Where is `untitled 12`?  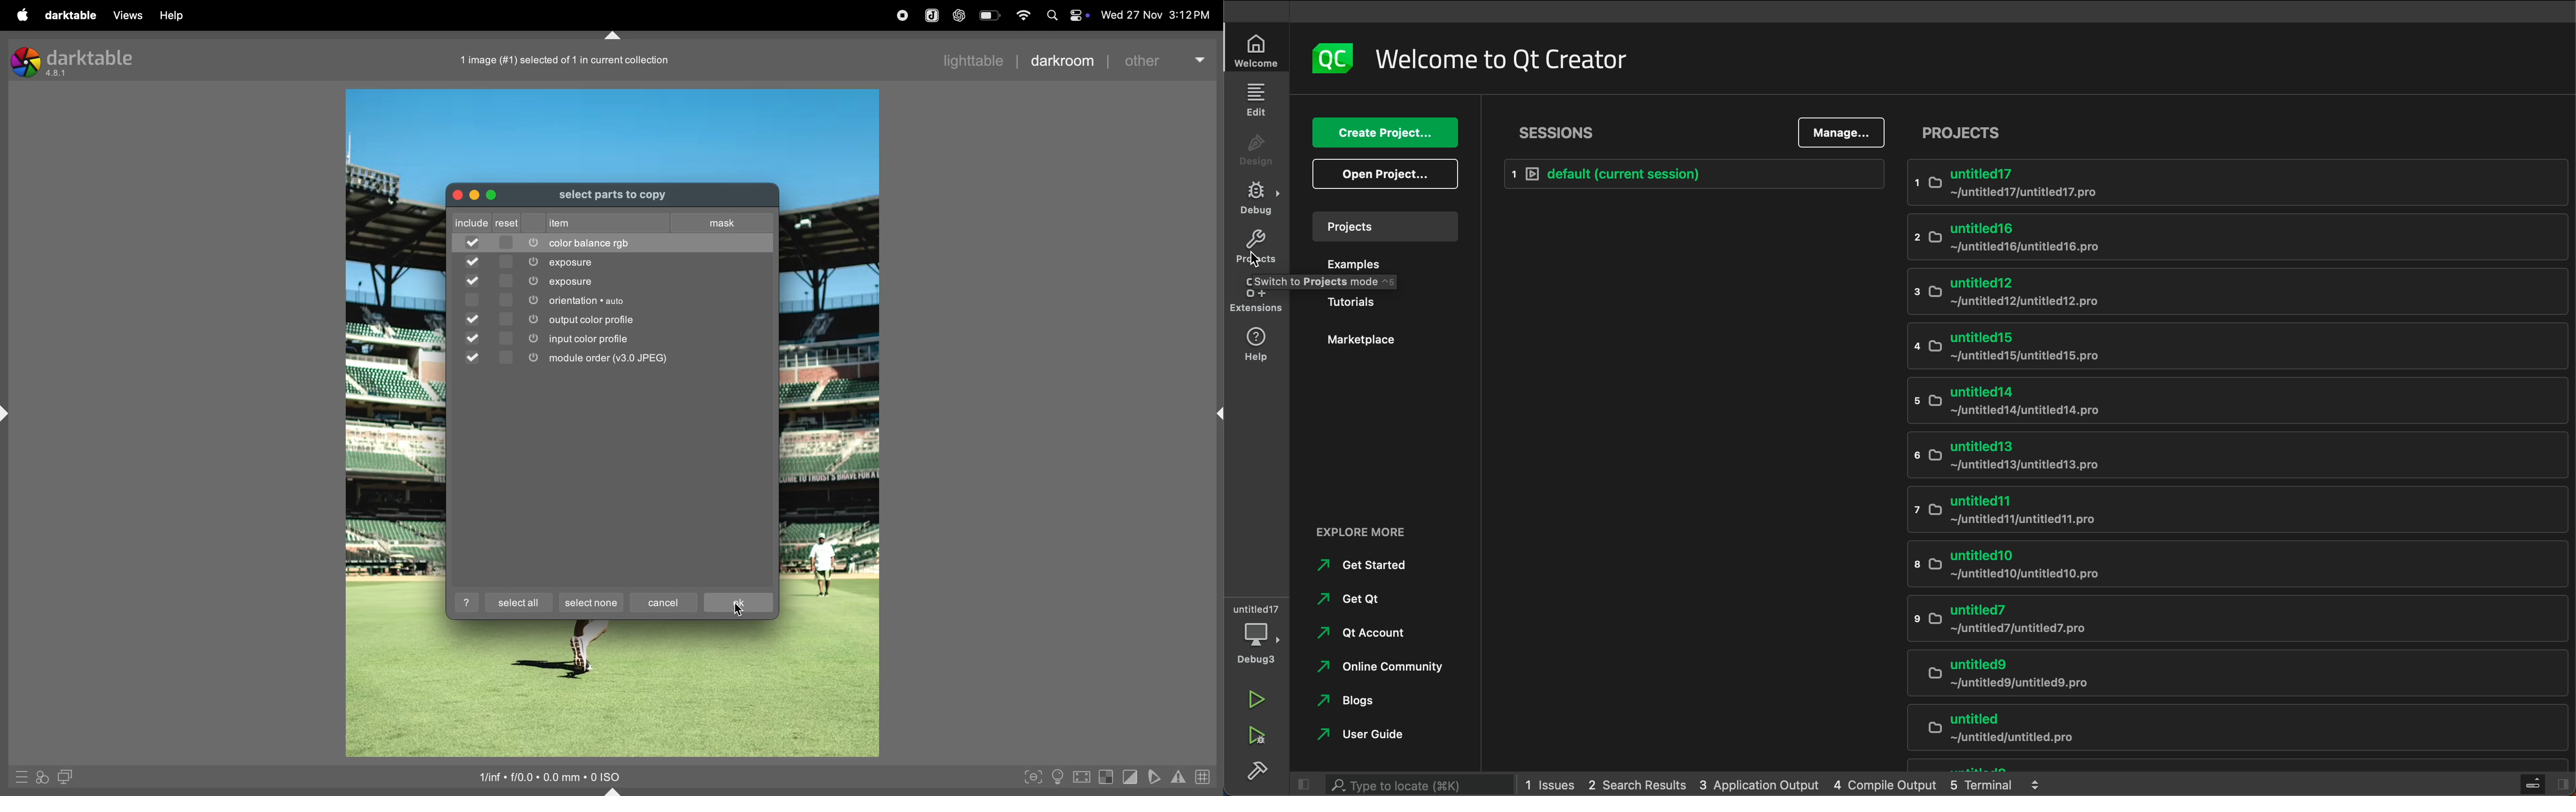 untitled 12 is located at coordinates (2233, 290).